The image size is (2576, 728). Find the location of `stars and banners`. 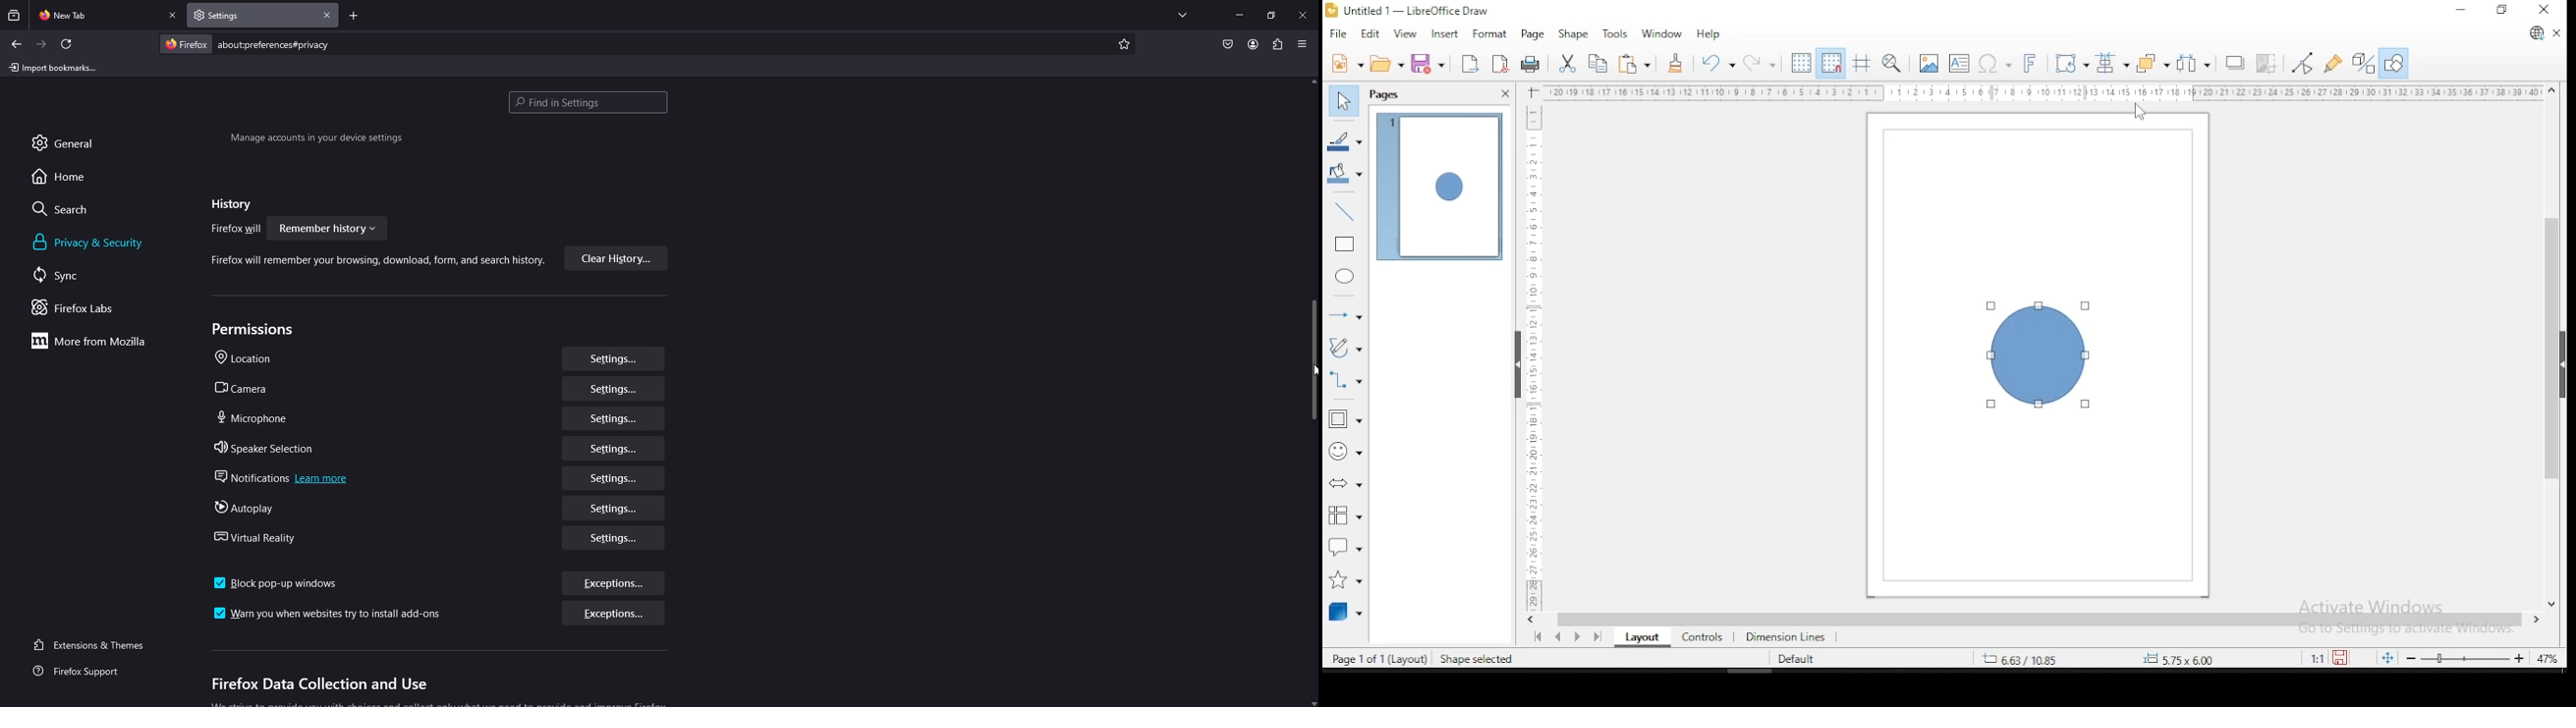

stars and banners is located at coordinates (1347, 575).